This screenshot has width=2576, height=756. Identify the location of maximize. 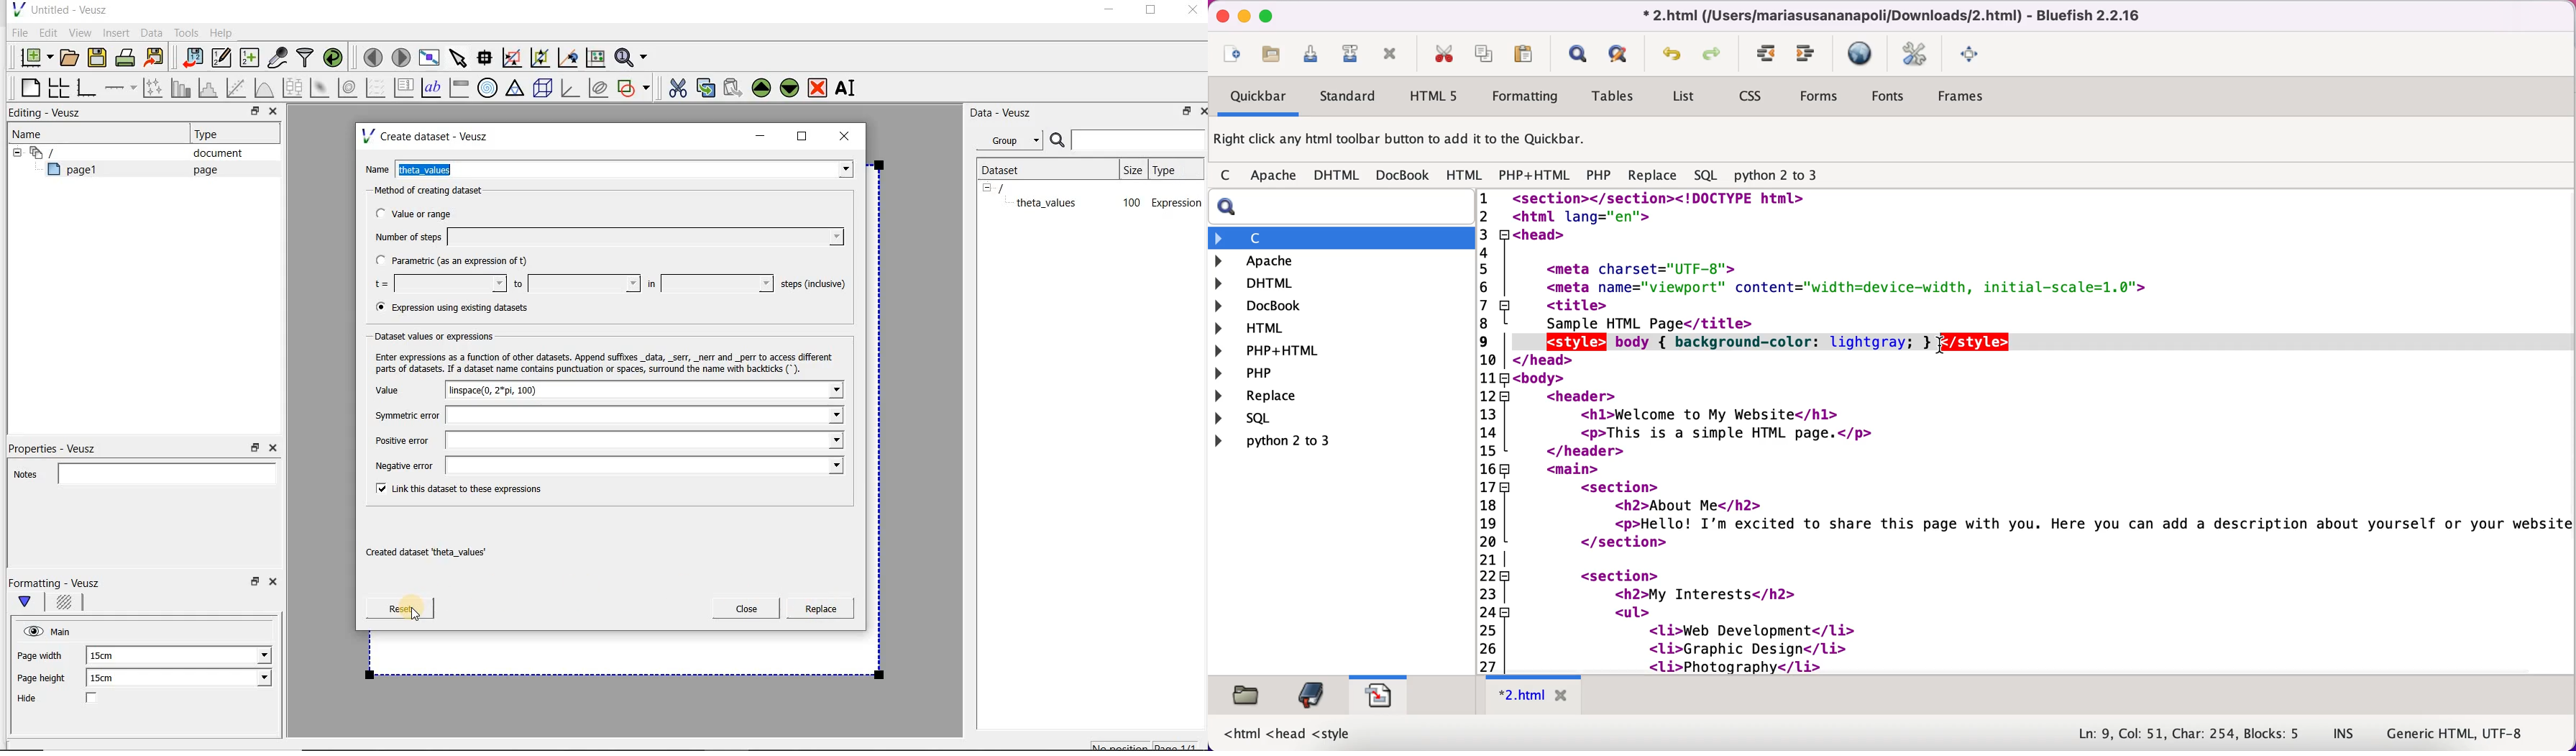
(1151, 12).